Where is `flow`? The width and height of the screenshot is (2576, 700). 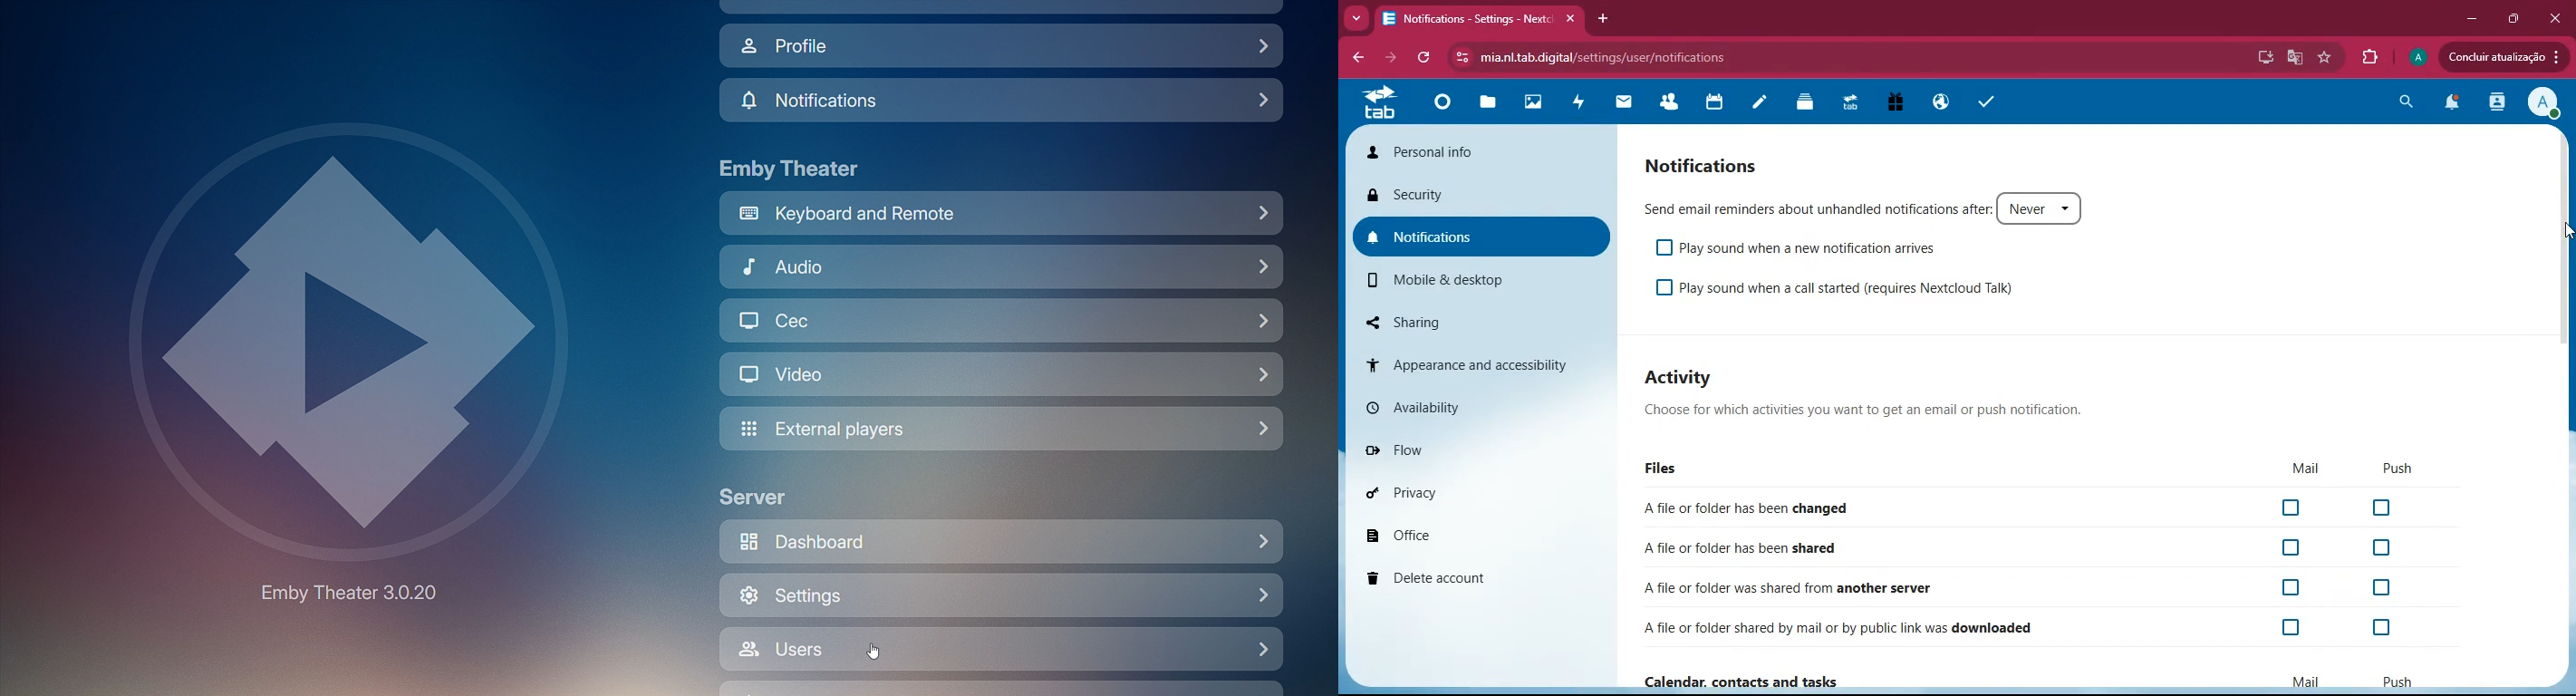 flow is located at coordinates (1467, 450).